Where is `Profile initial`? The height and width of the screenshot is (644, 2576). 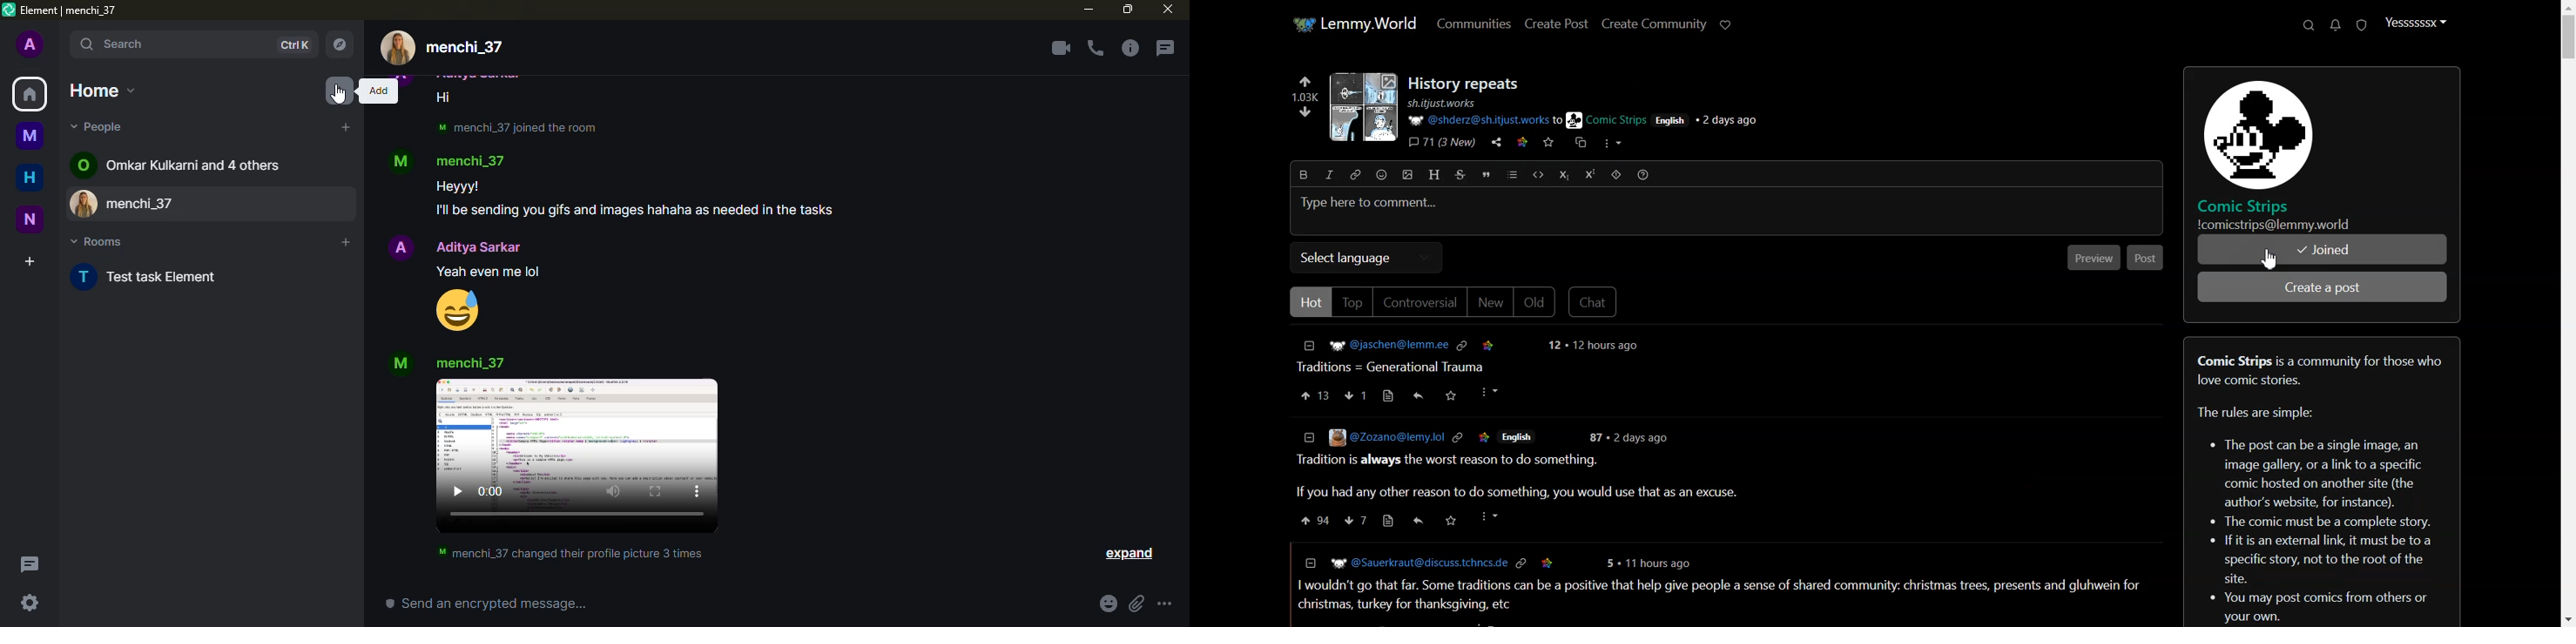 Profile initial is located at coordinates (401, 363).